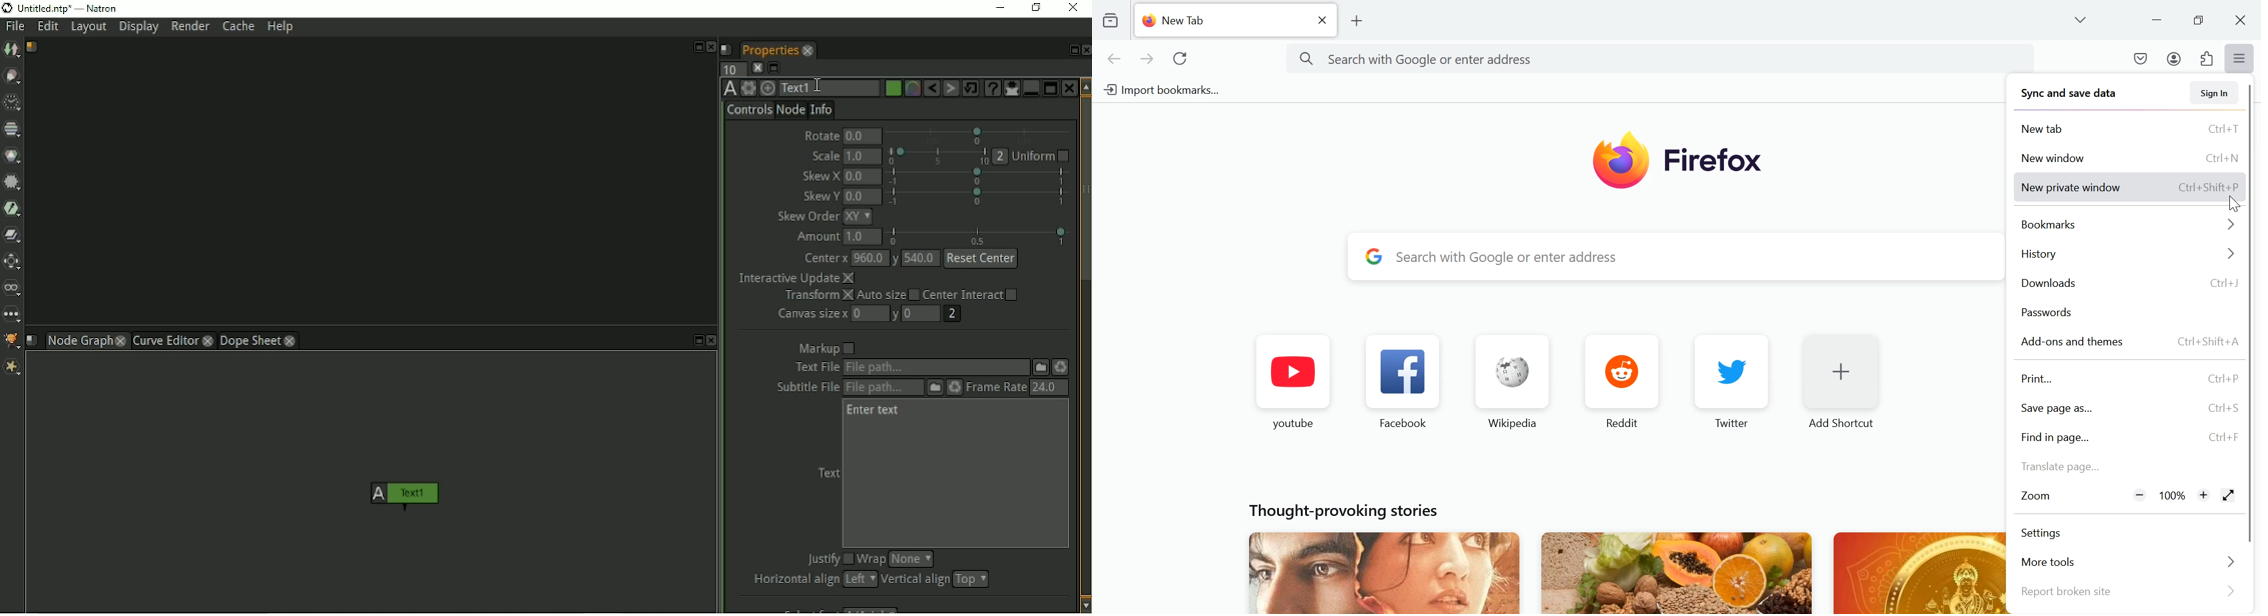 This screenshot has width=2268, height=616. I want to click on translate page, so click(2129, 464).